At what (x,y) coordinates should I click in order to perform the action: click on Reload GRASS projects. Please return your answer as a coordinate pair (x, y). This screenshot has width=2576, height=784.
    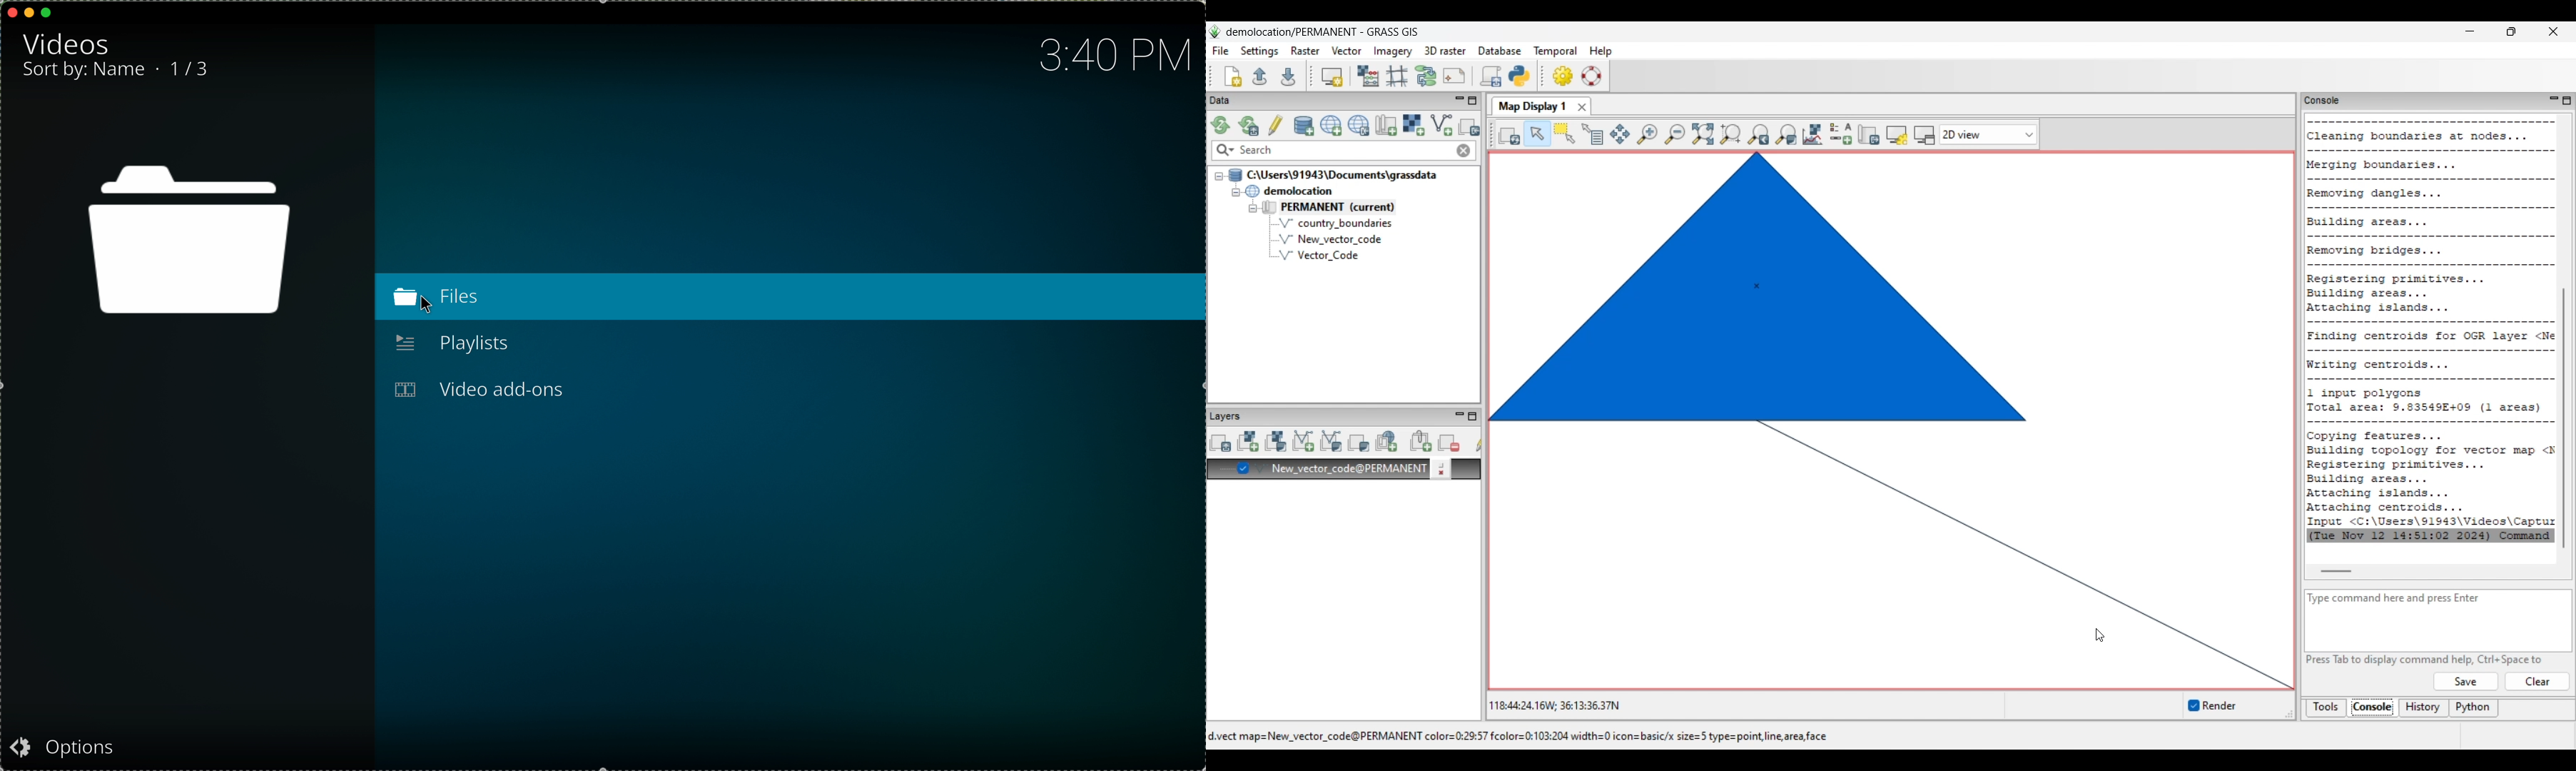
    Looking at the image, I should click on (1221, 125).